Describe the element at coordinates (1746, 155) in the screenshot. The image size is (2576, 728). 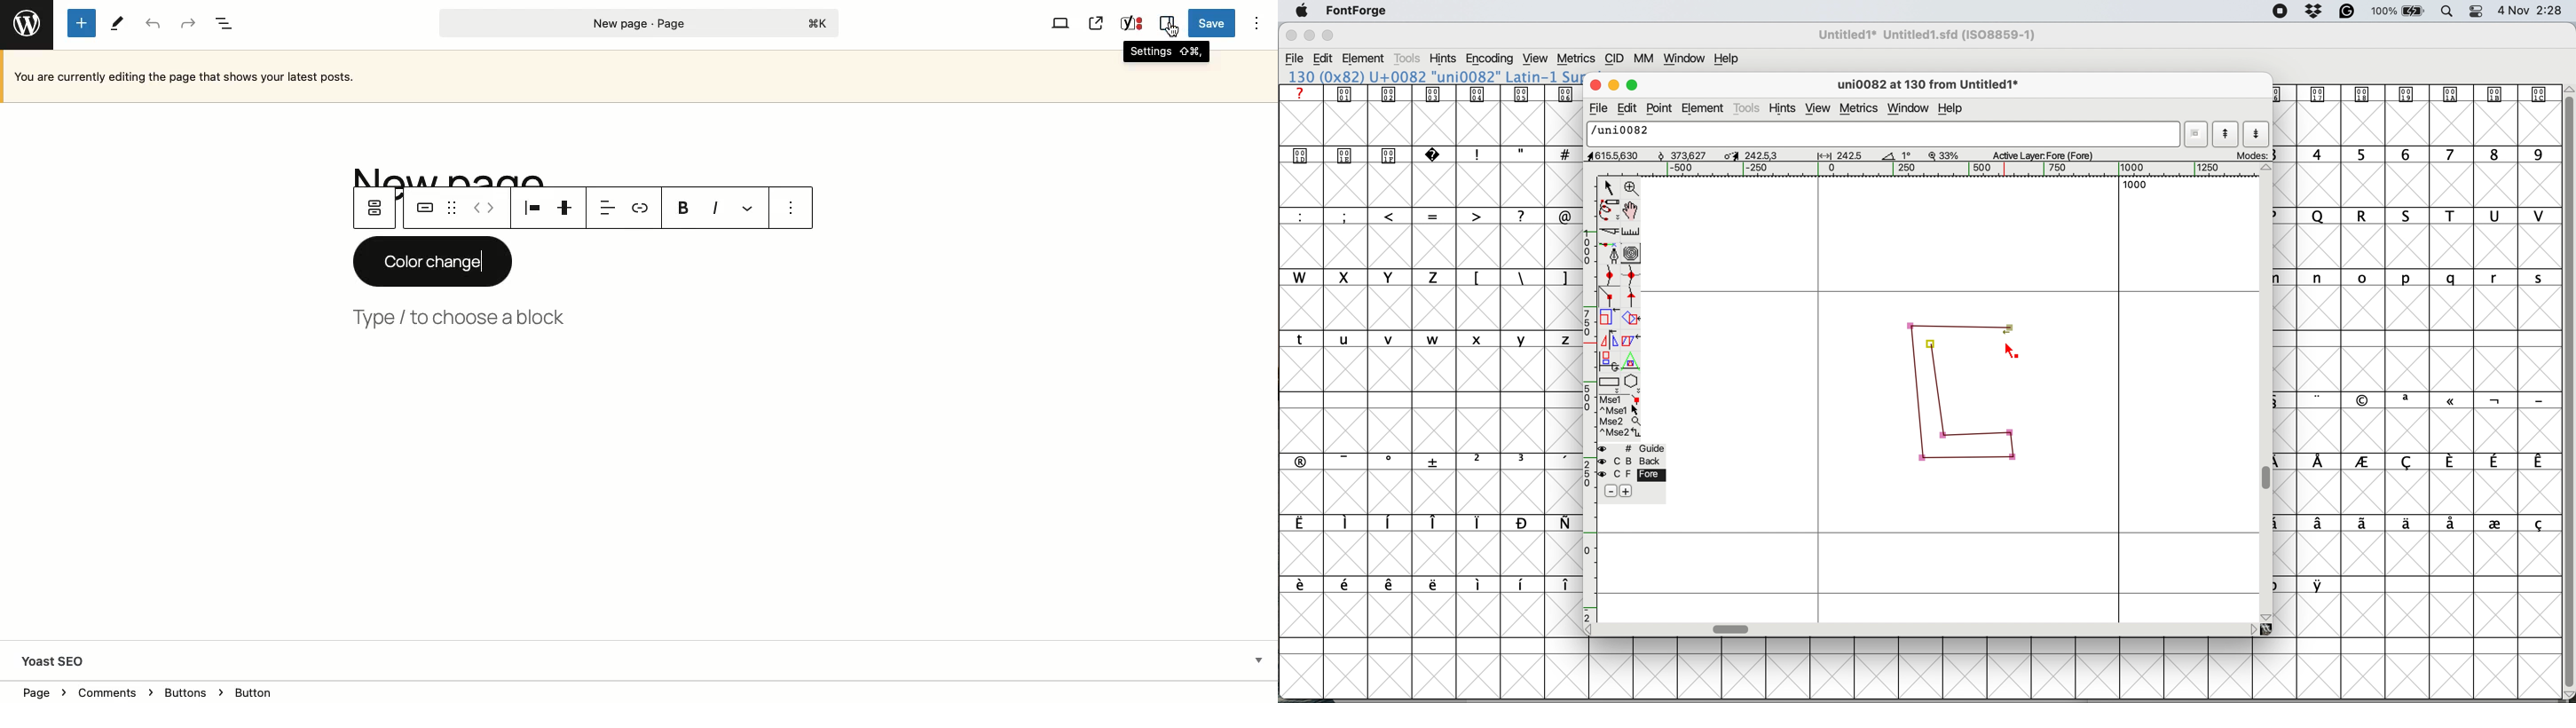
I see `dimensions` at that location.